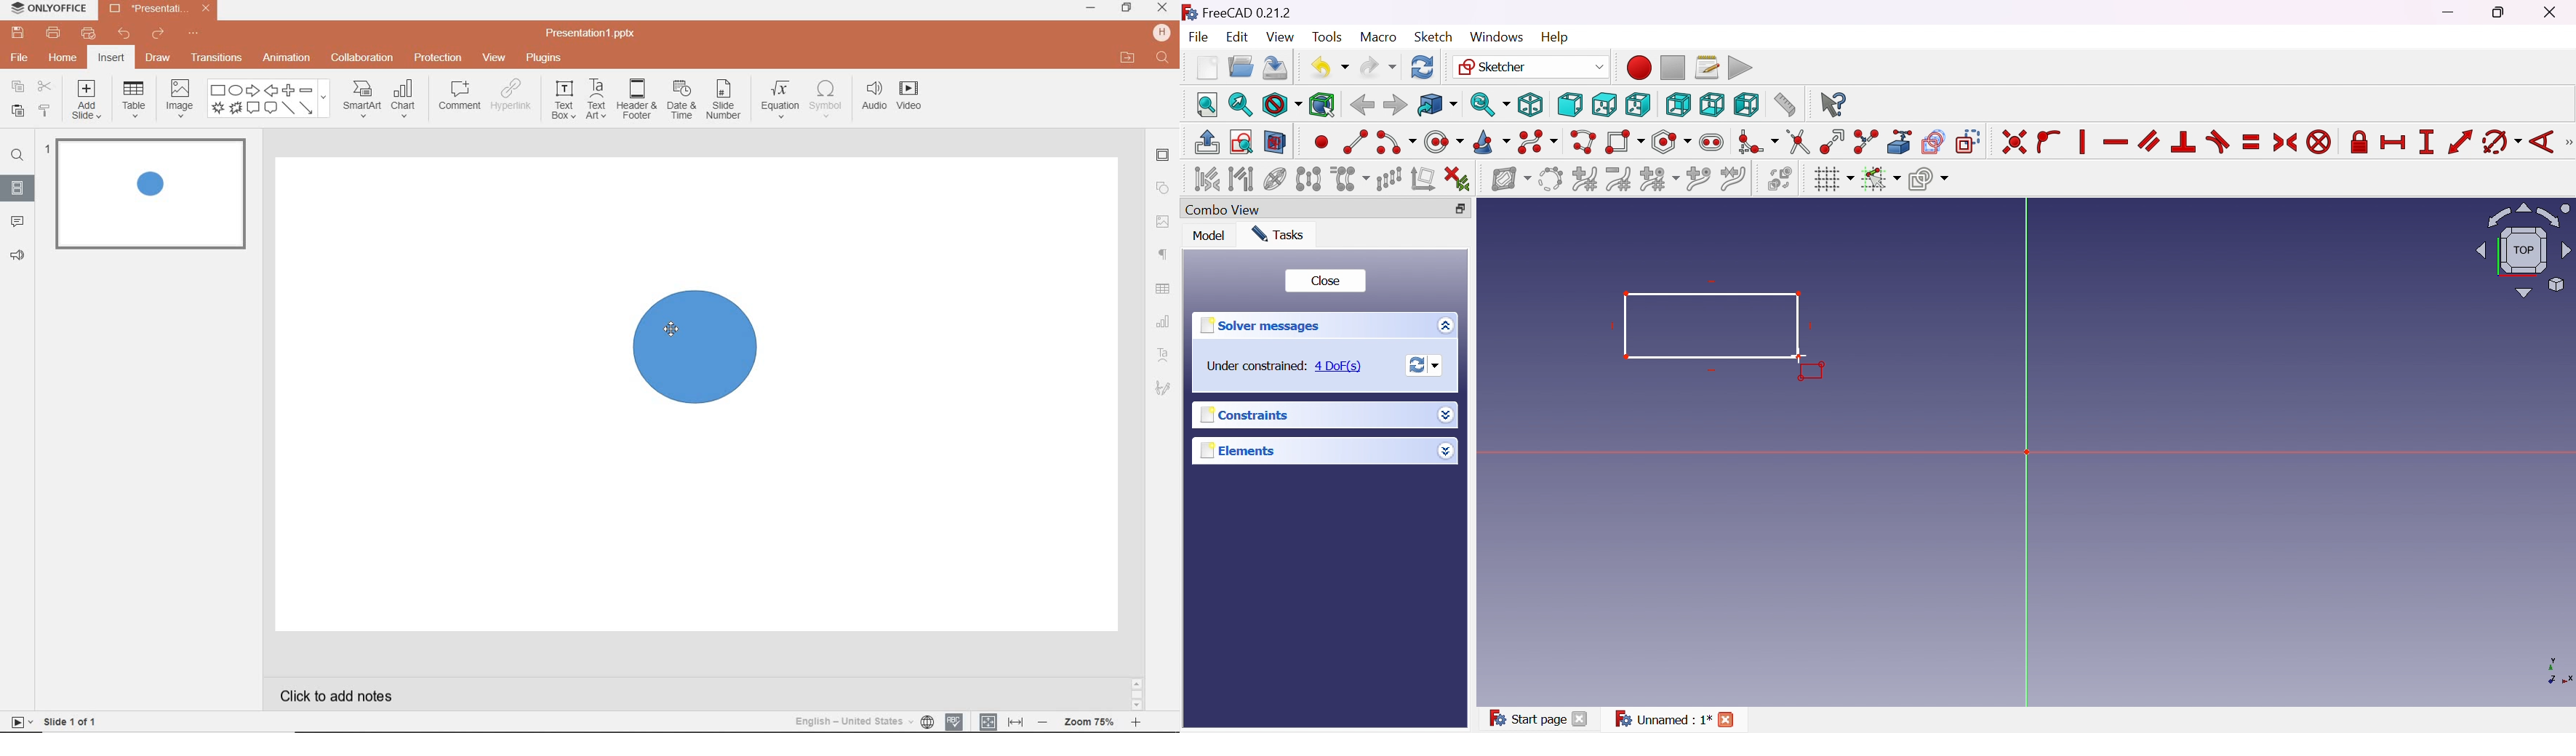 Image resolution: width=2576 pixels, height=756 pixels. What do you see at coordinates (1672, 142) in the screenshot?
I see `Create regular polygon` at bounding box center [1672, 142].